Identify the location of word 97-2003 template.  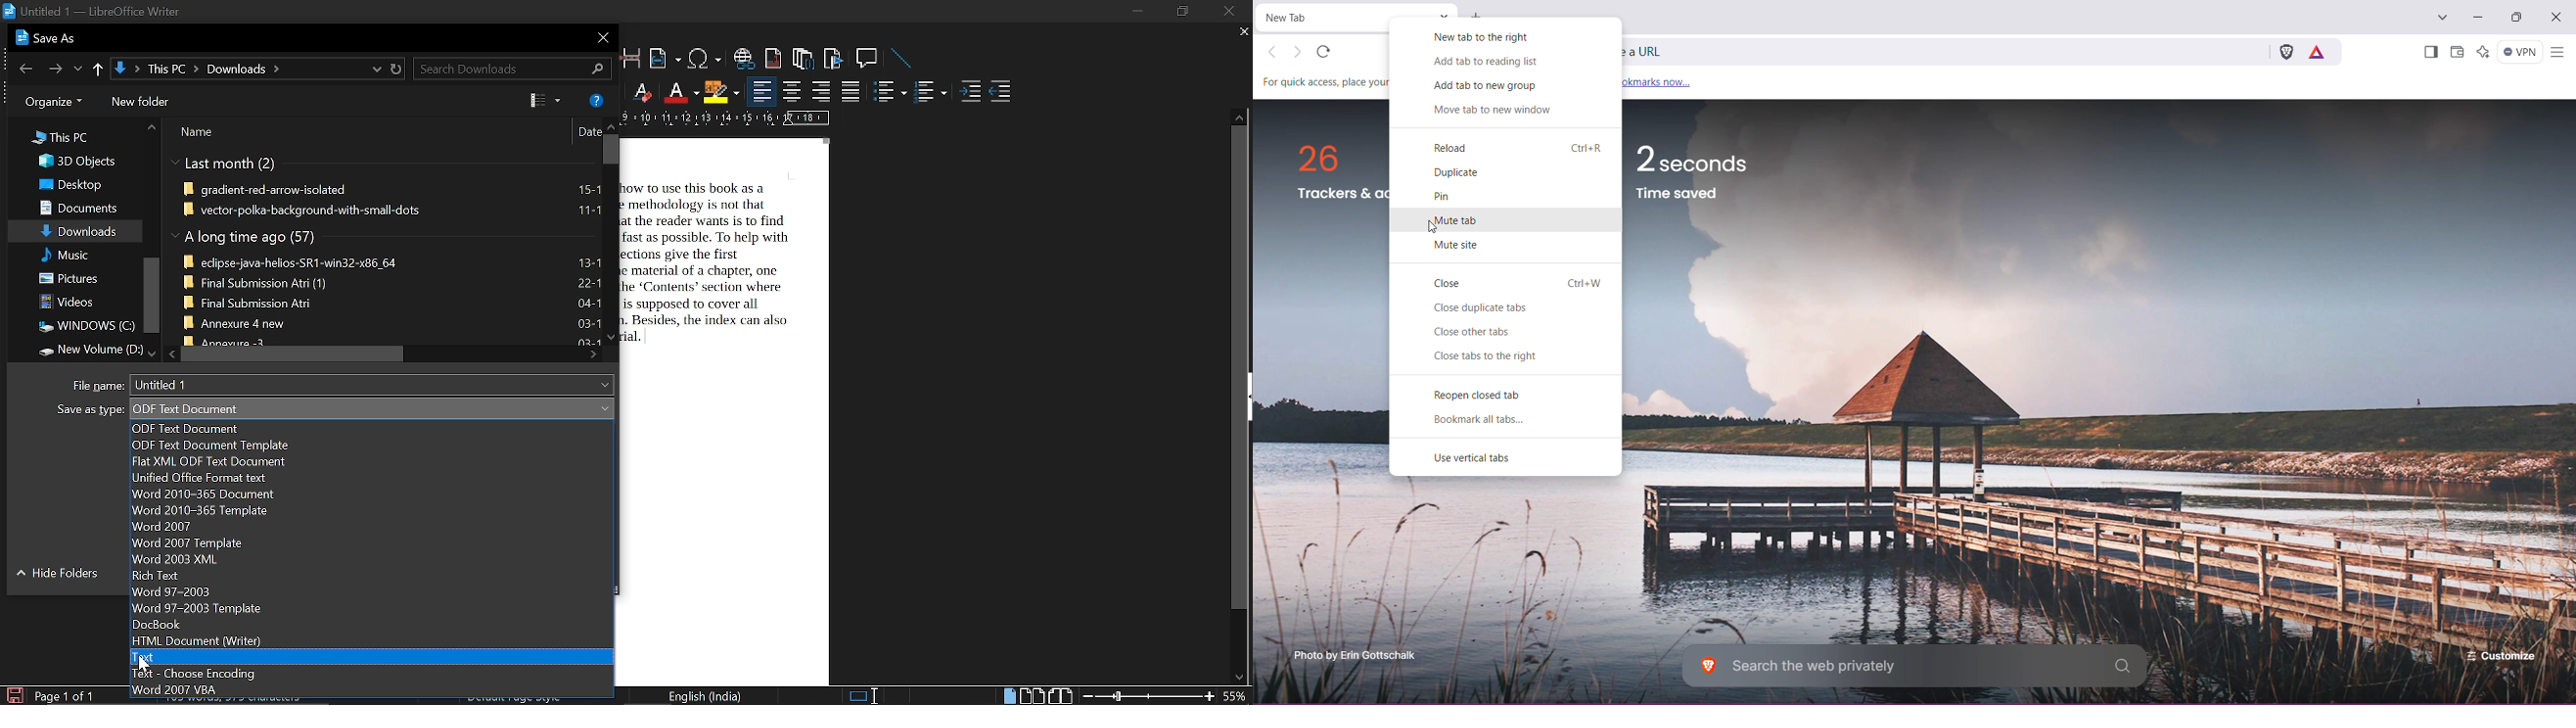
(366, 608).